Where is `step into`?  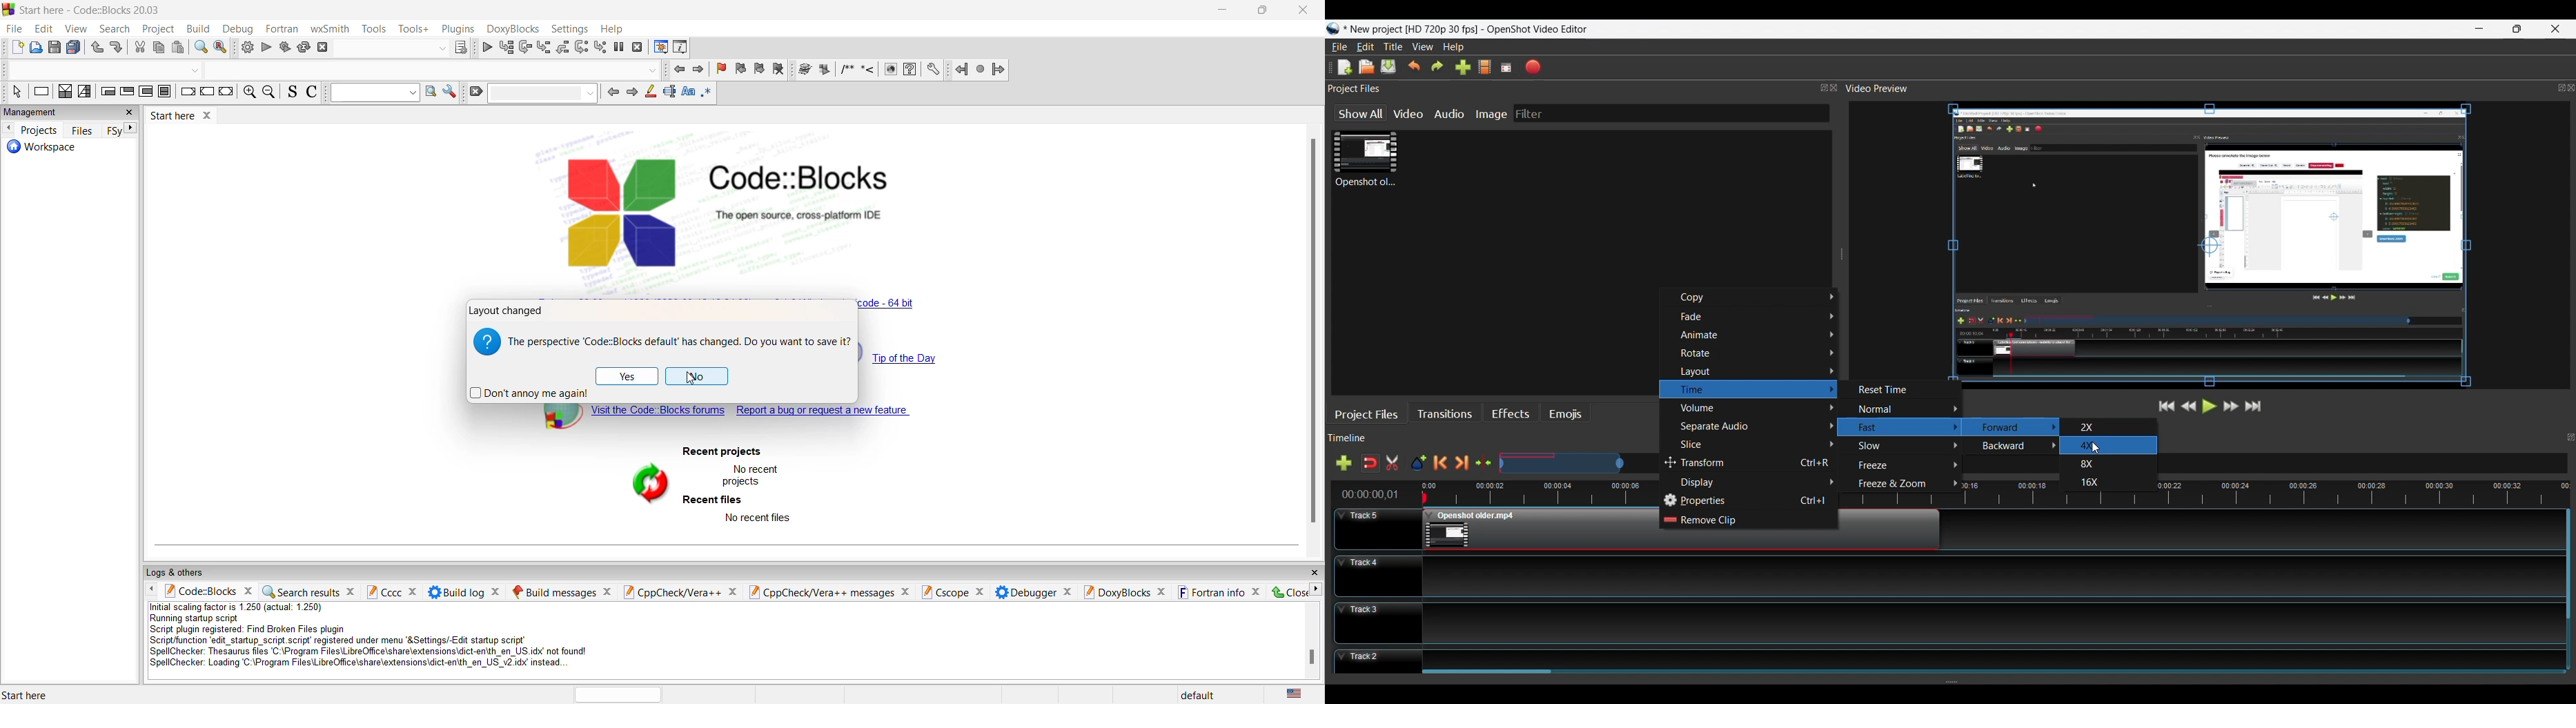
step into is located at coordinates (562, 47).